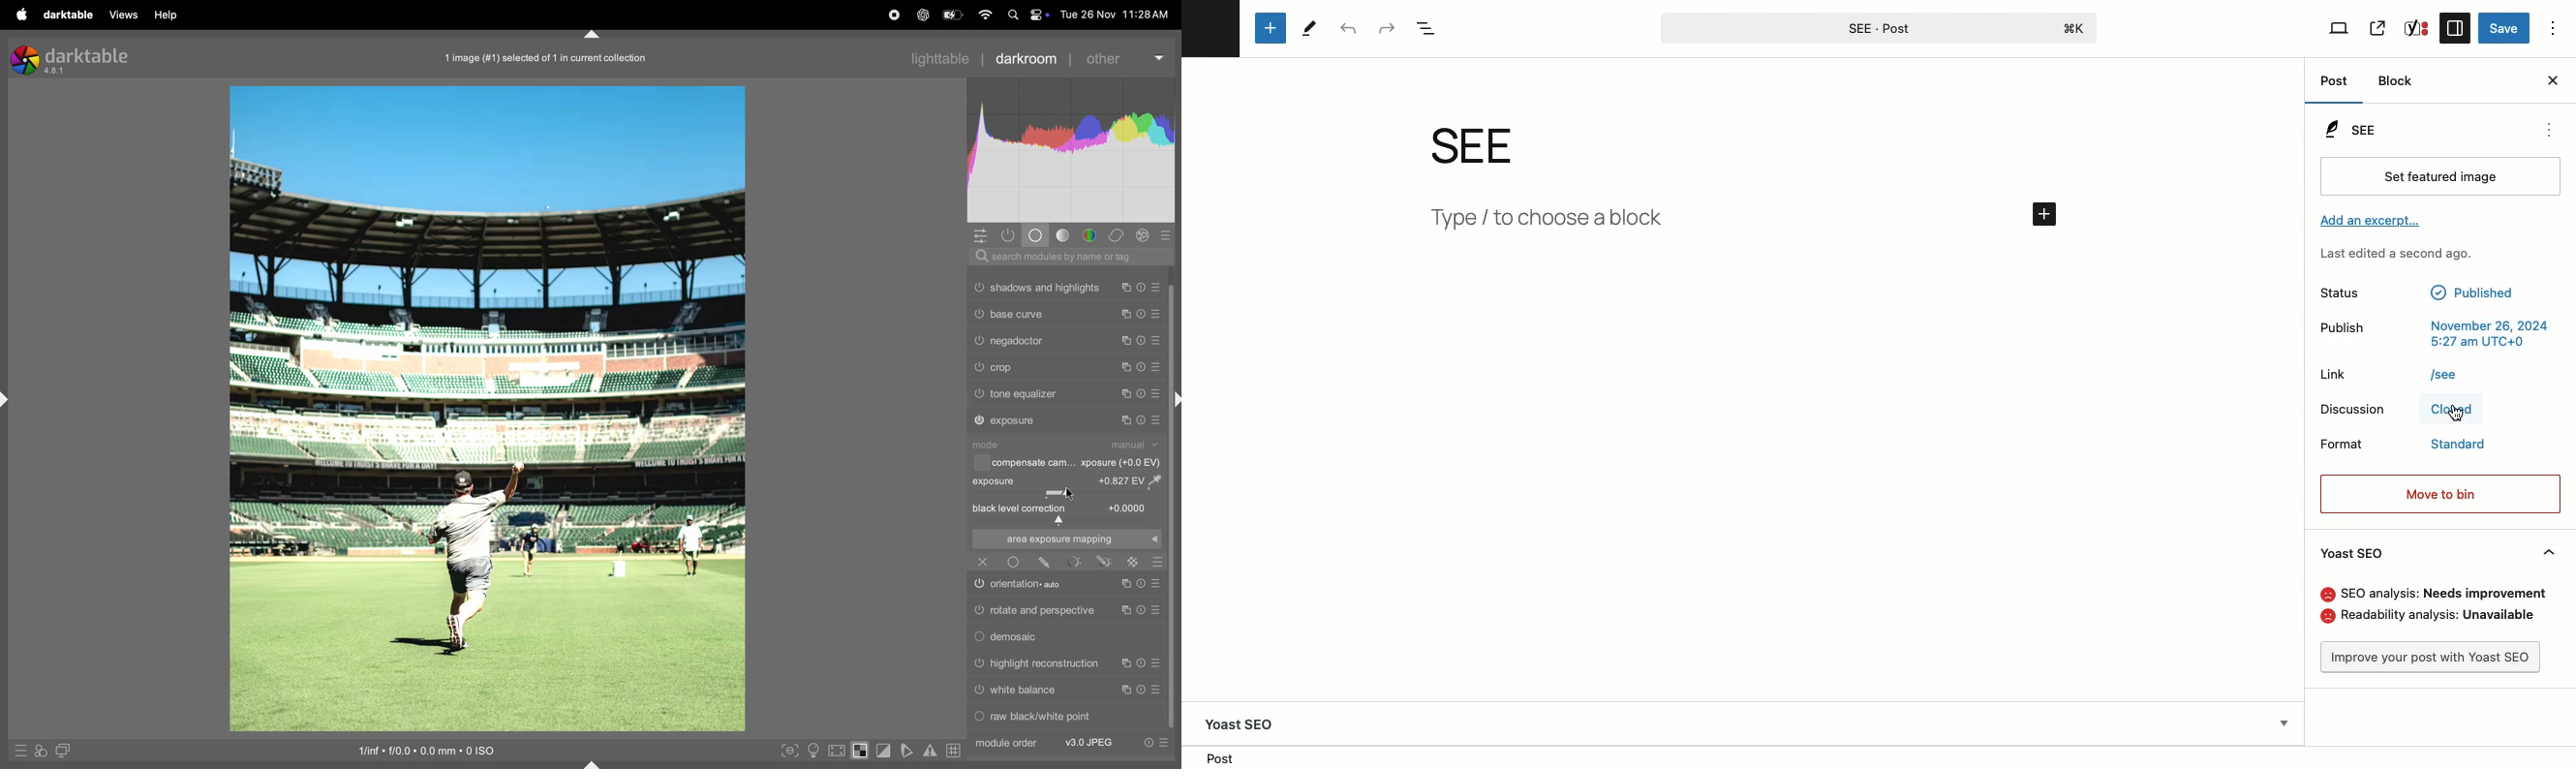 The image size is (2576, 784). Describe the element at coordinates (1144, 235) in the screenshot. I see `effect` at that location.